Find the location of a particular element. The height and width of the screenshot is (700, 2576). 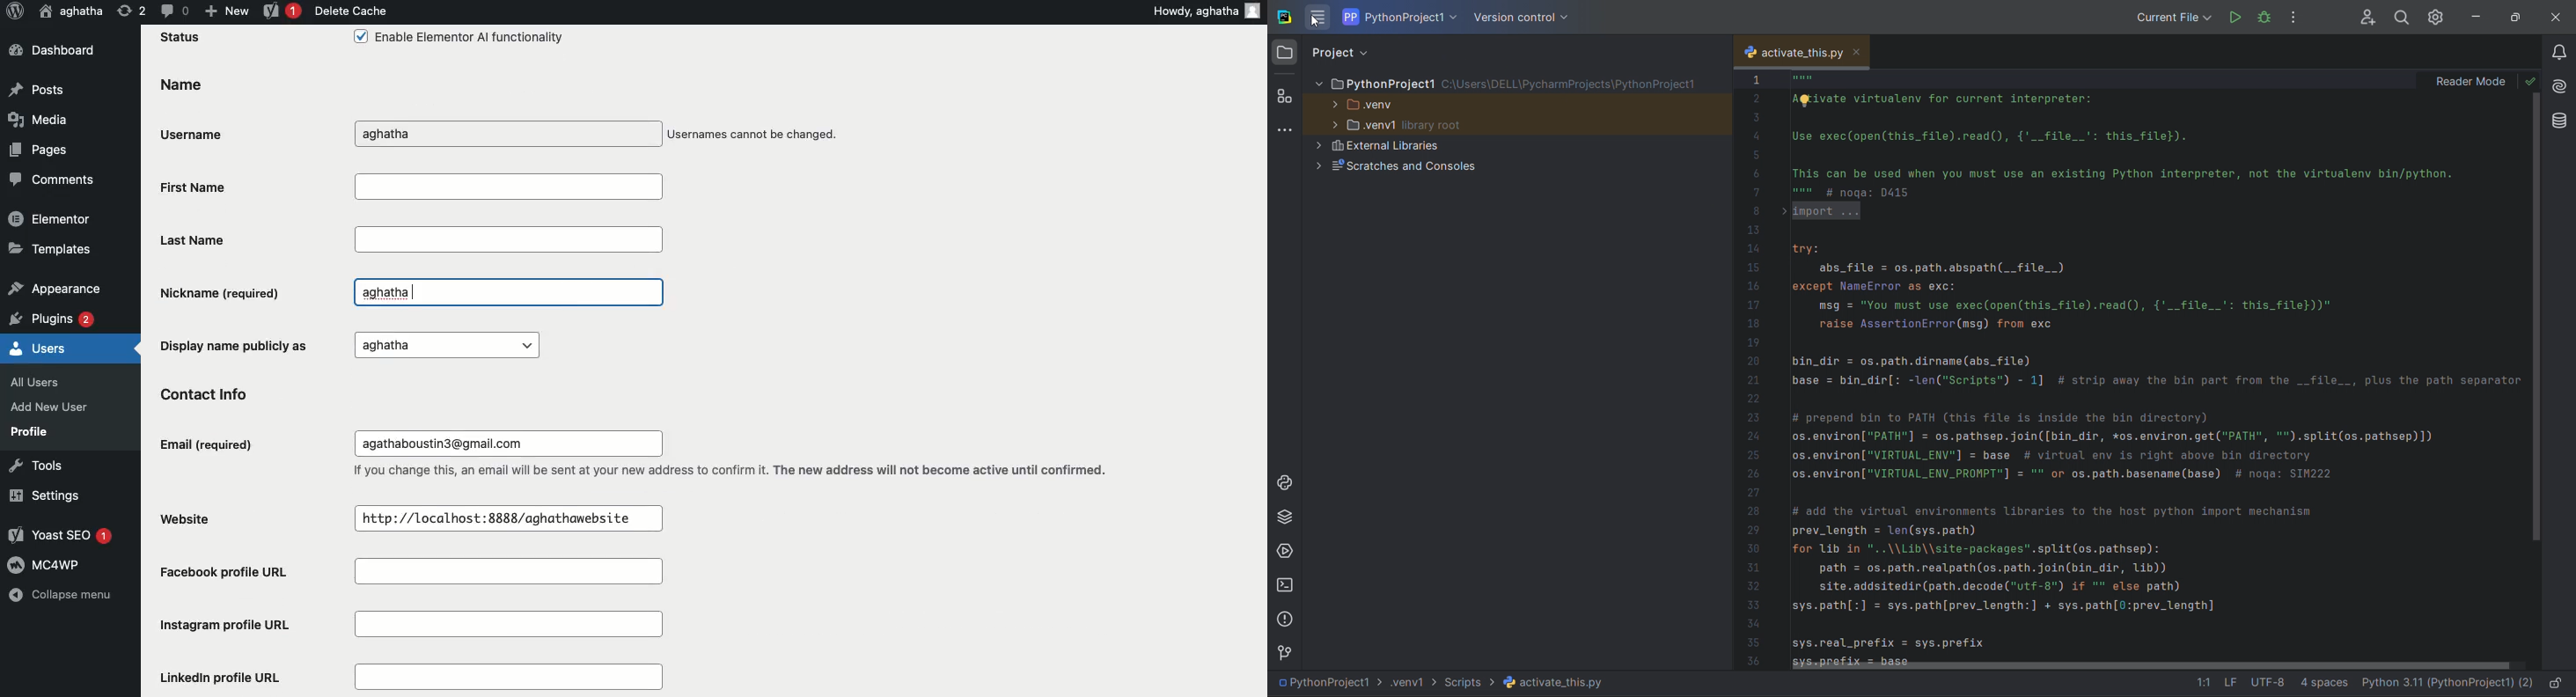

project window is located at coordinates (1286, 55).